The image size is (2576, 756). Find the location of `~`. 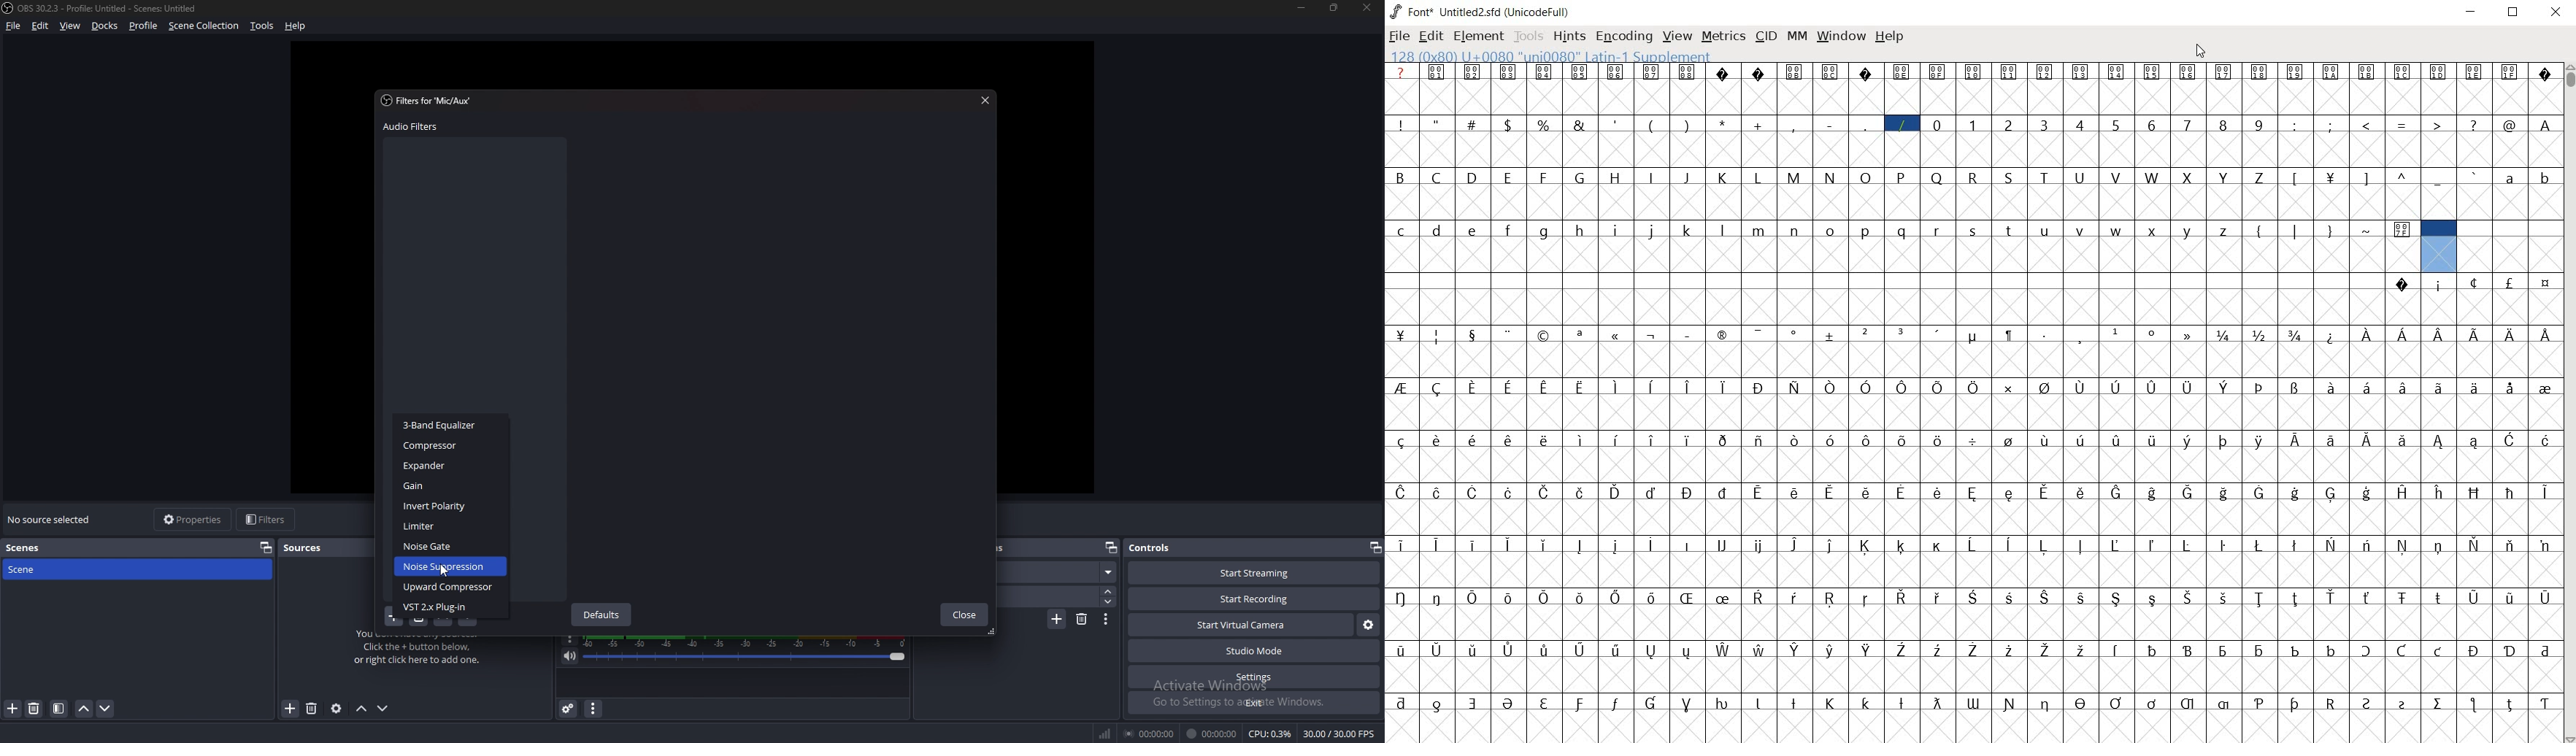

~ is located at coordinates (2368, 228).